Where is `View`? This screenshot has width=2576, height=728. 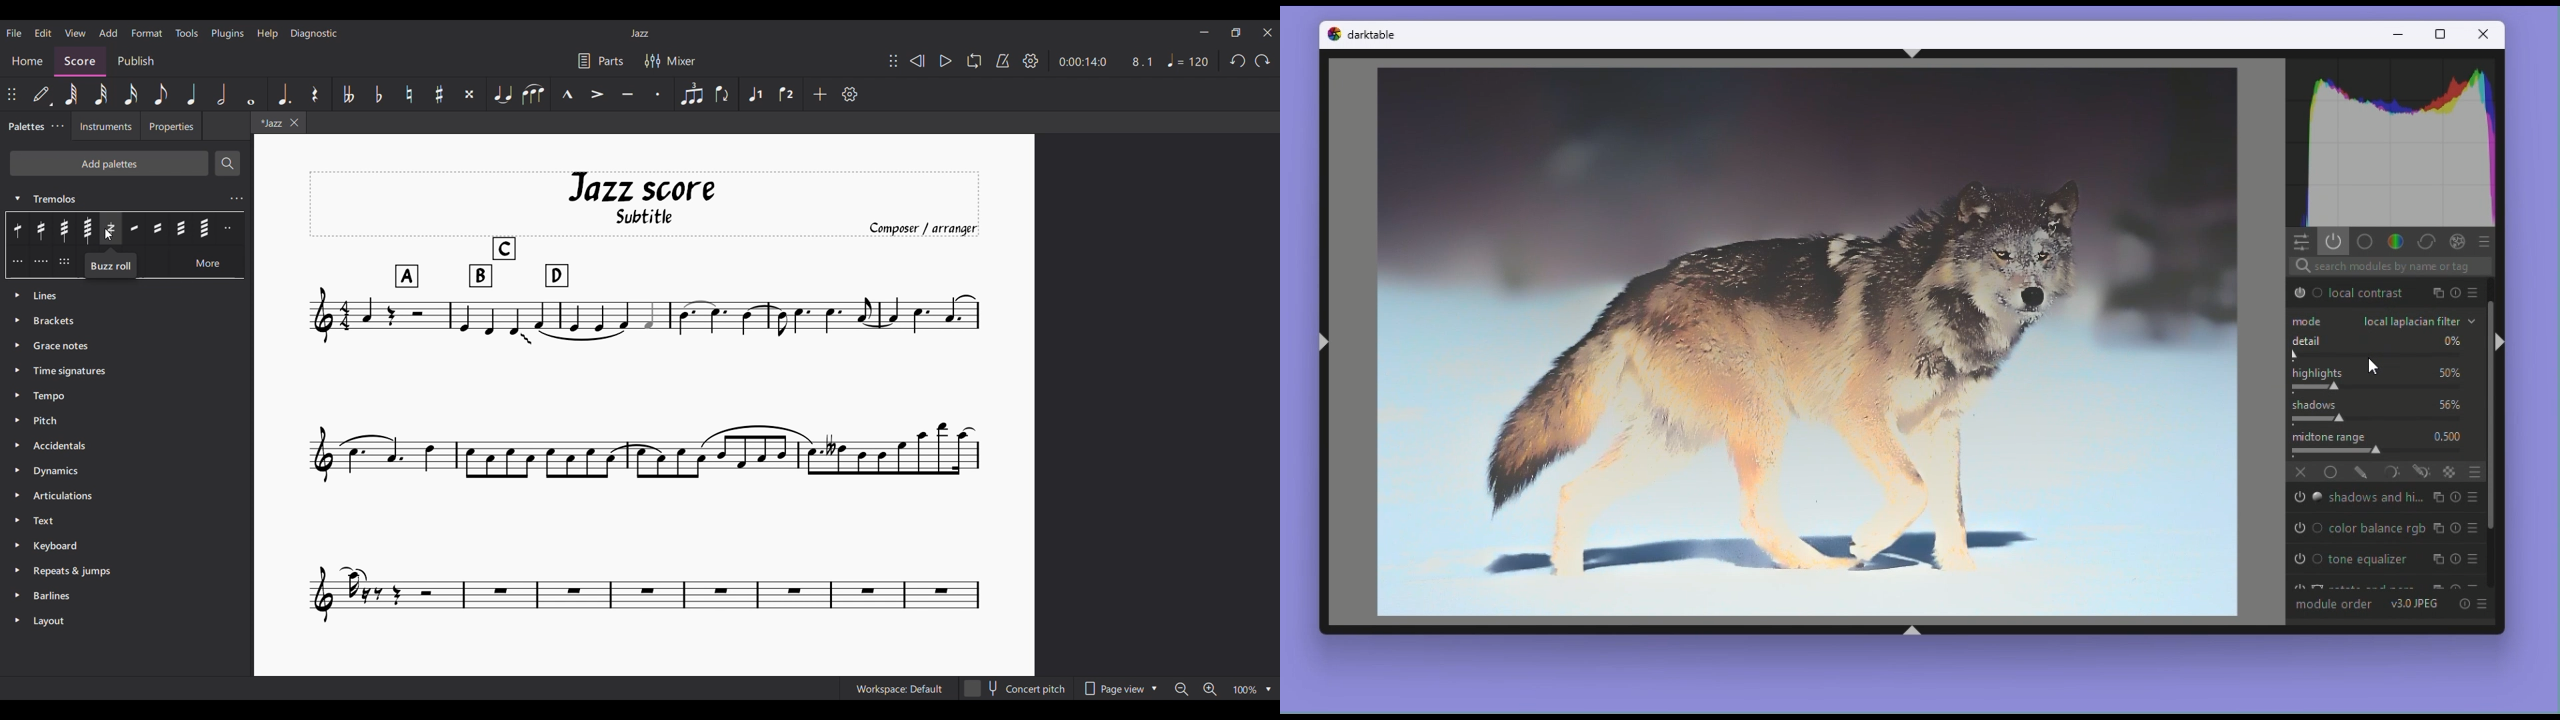 View is located at coordinates (75, 33).